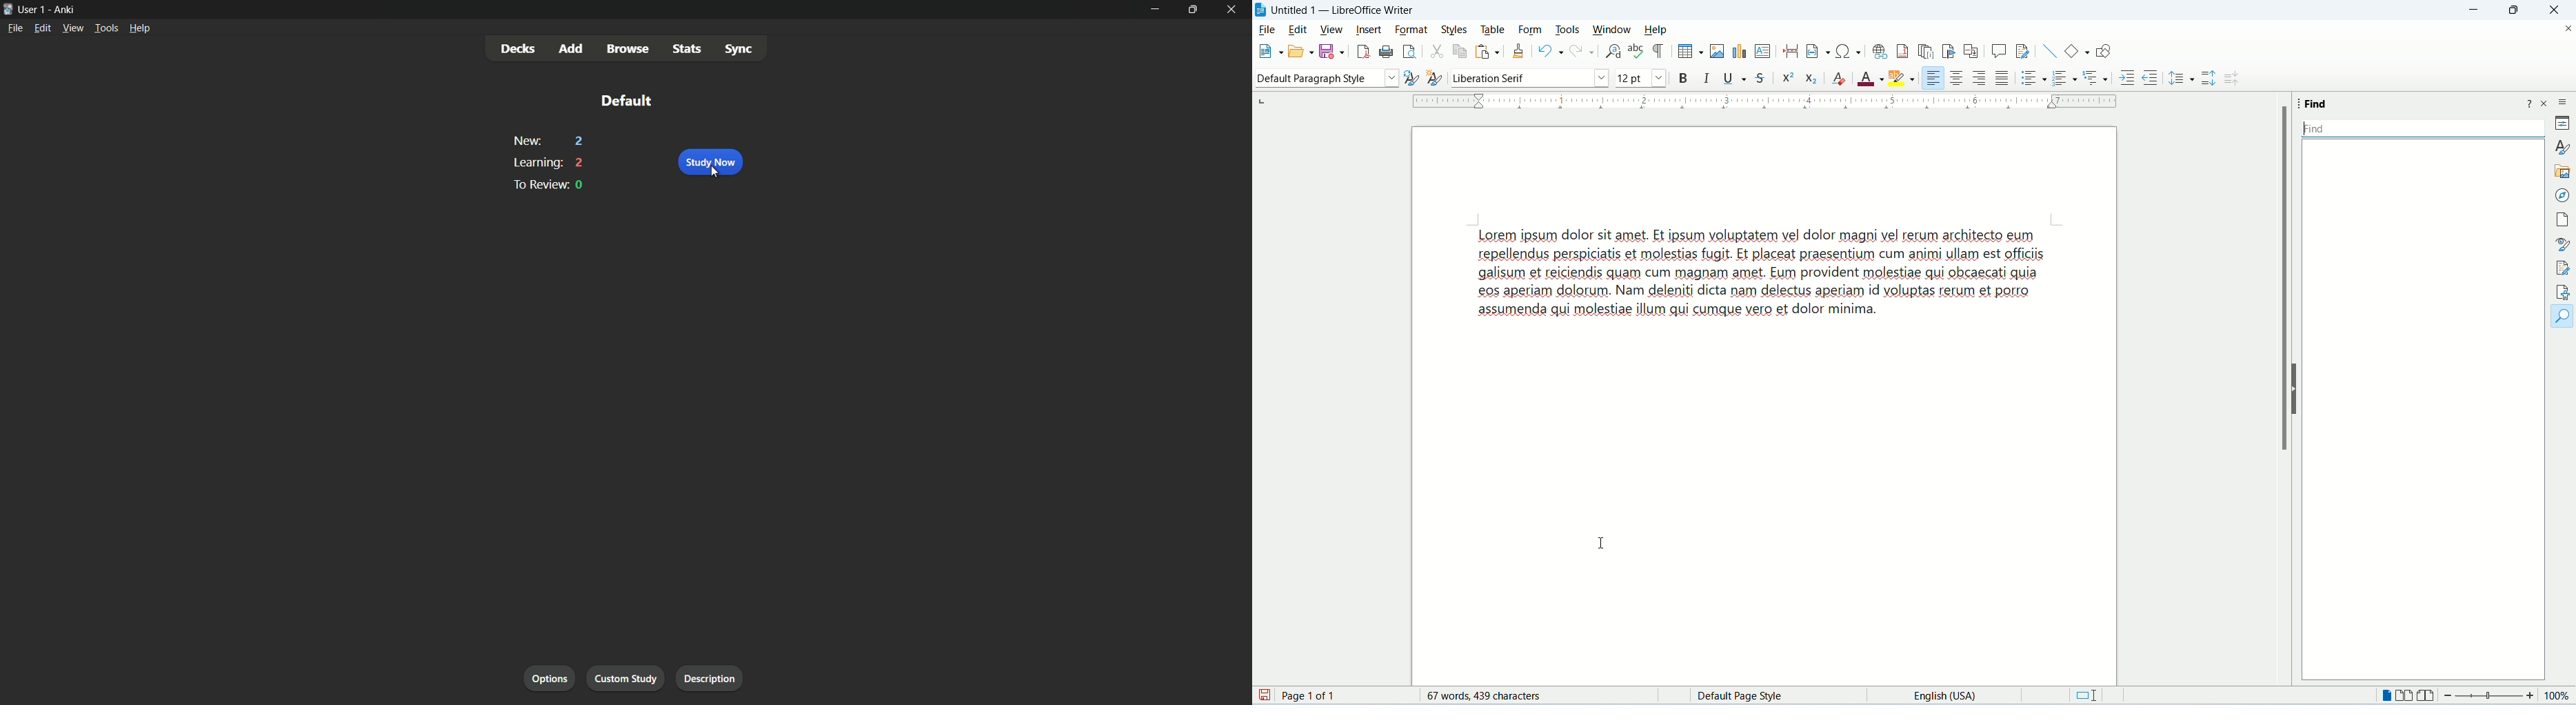  What do you see at coordinates (2564, 270) in the screenshot?
I see `manage changes` at bounding box center [2564, 270].